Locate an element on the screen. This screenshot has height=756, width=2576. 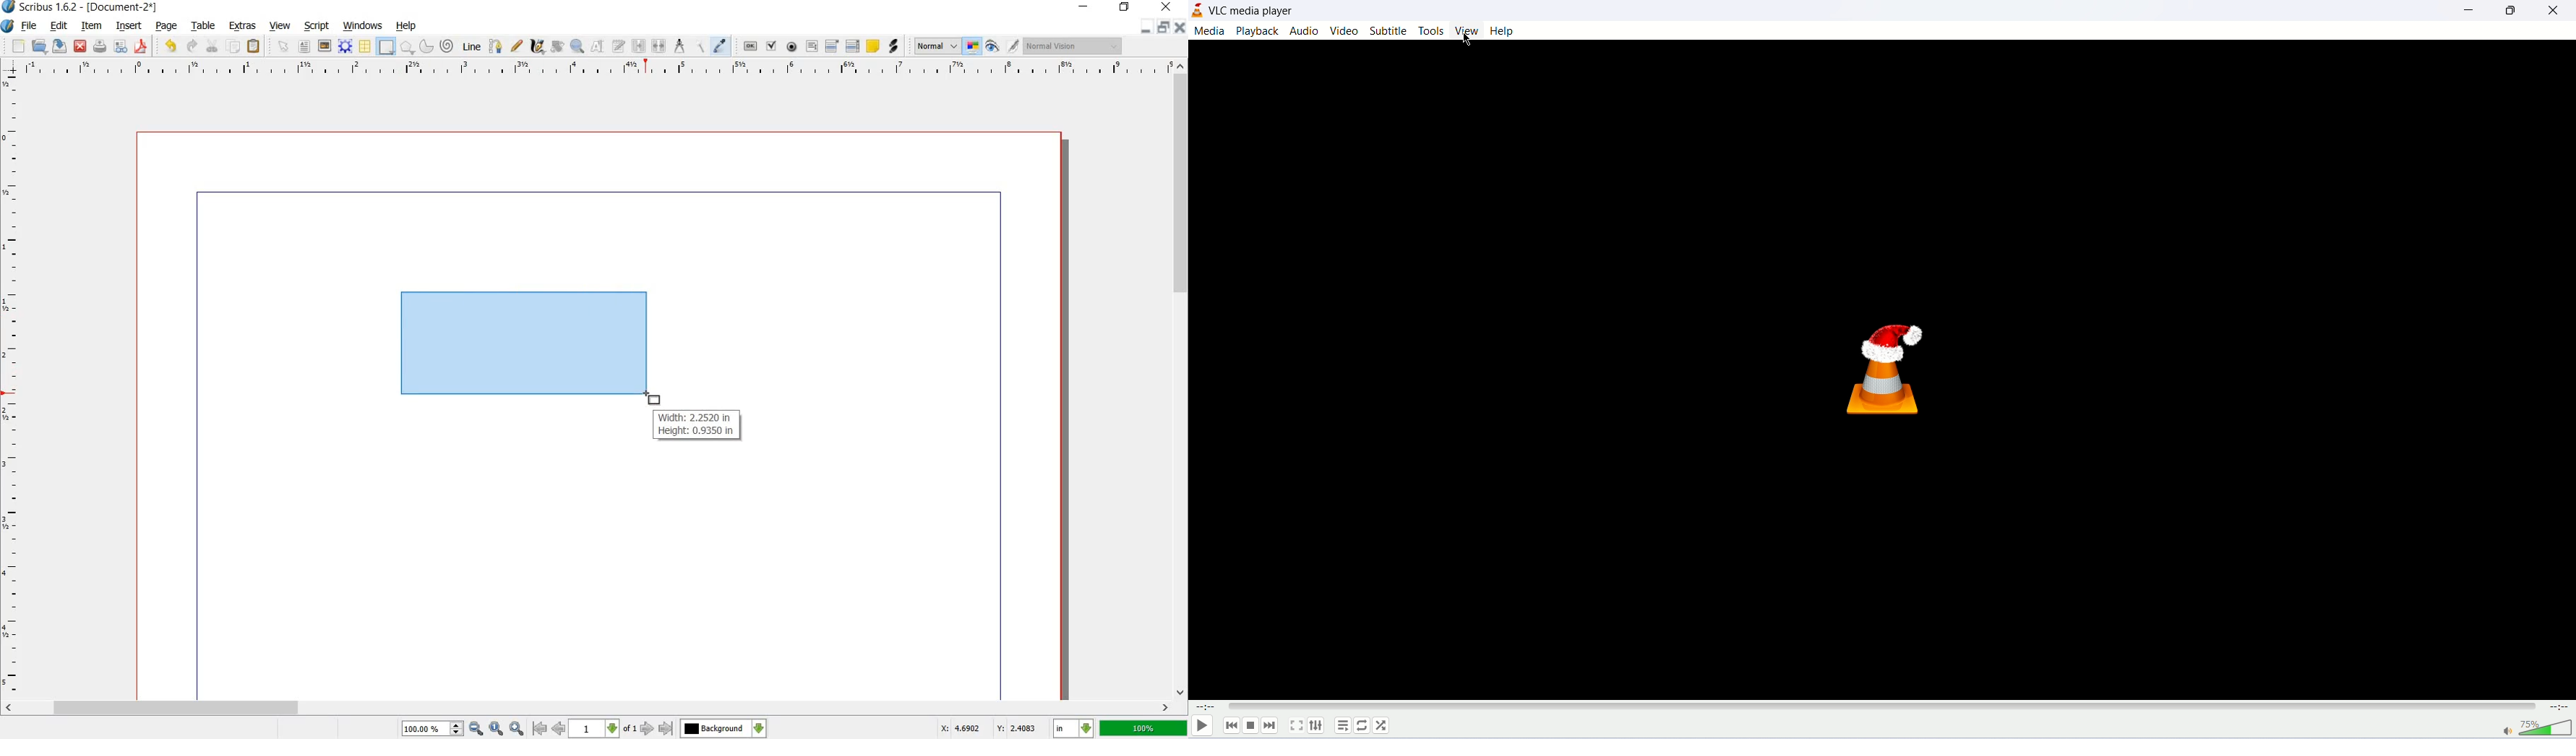
RULER is located at coordinates (12, 385).